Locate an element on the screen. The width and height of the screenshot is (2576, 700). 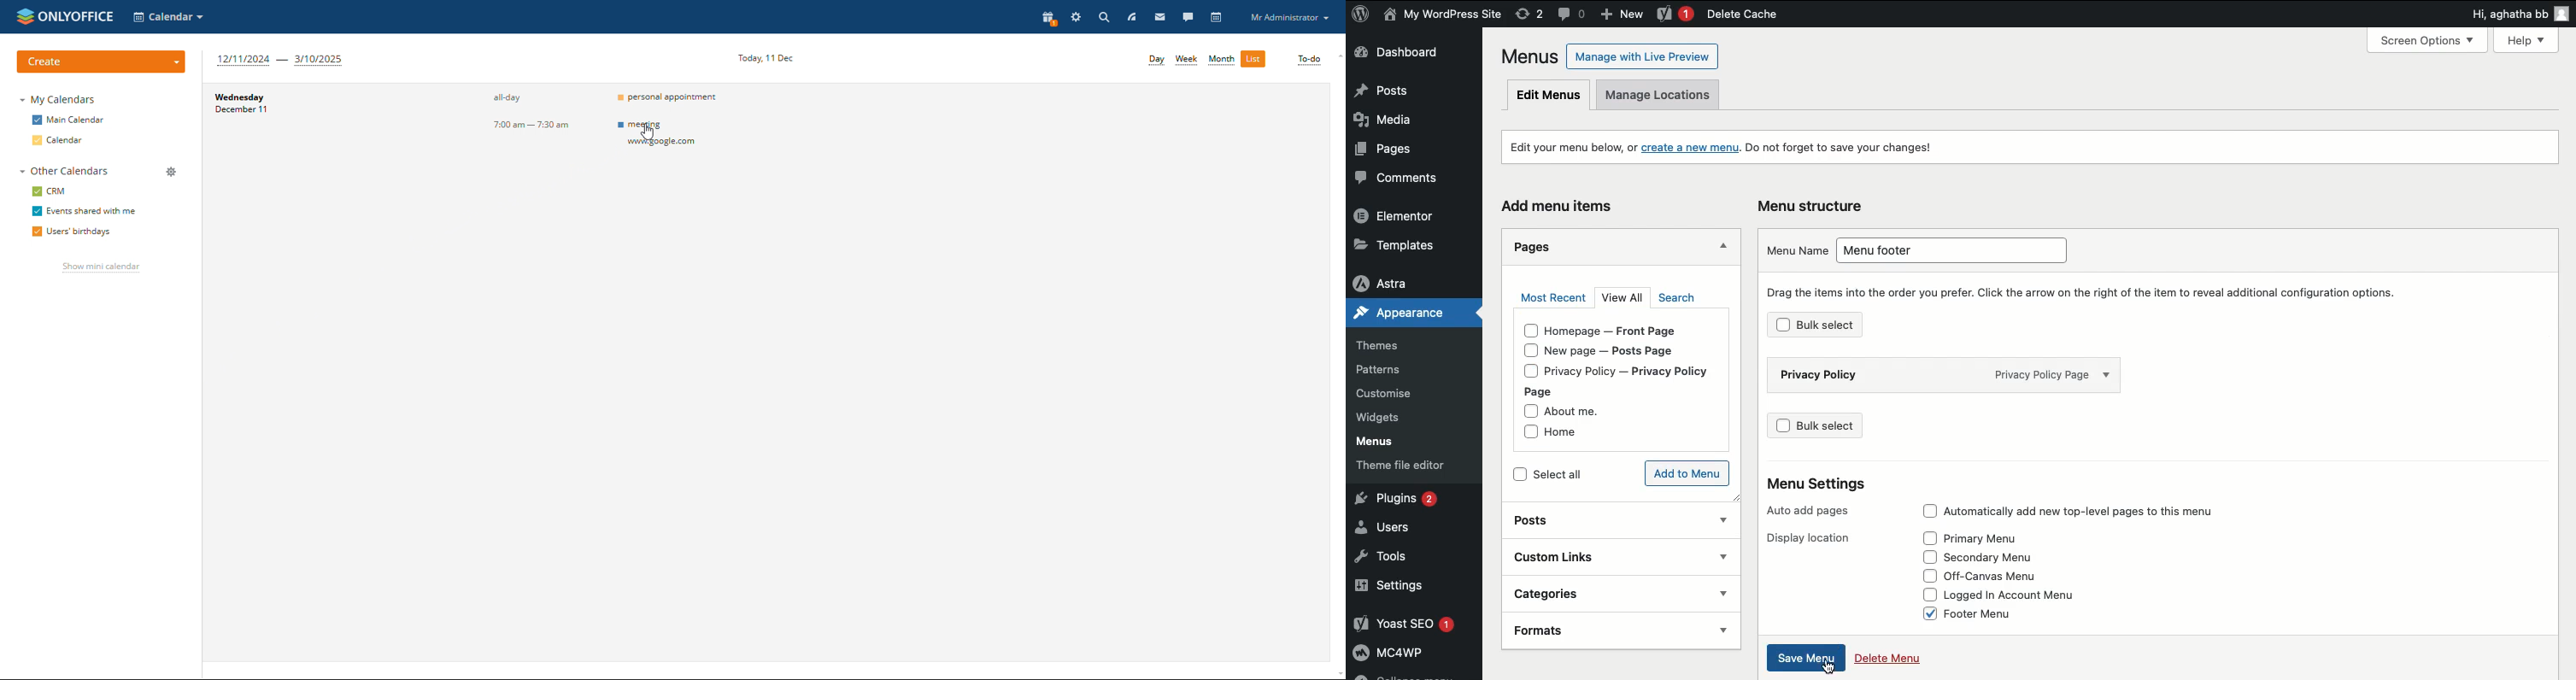
Hide is located at coordinates (1724, 245).